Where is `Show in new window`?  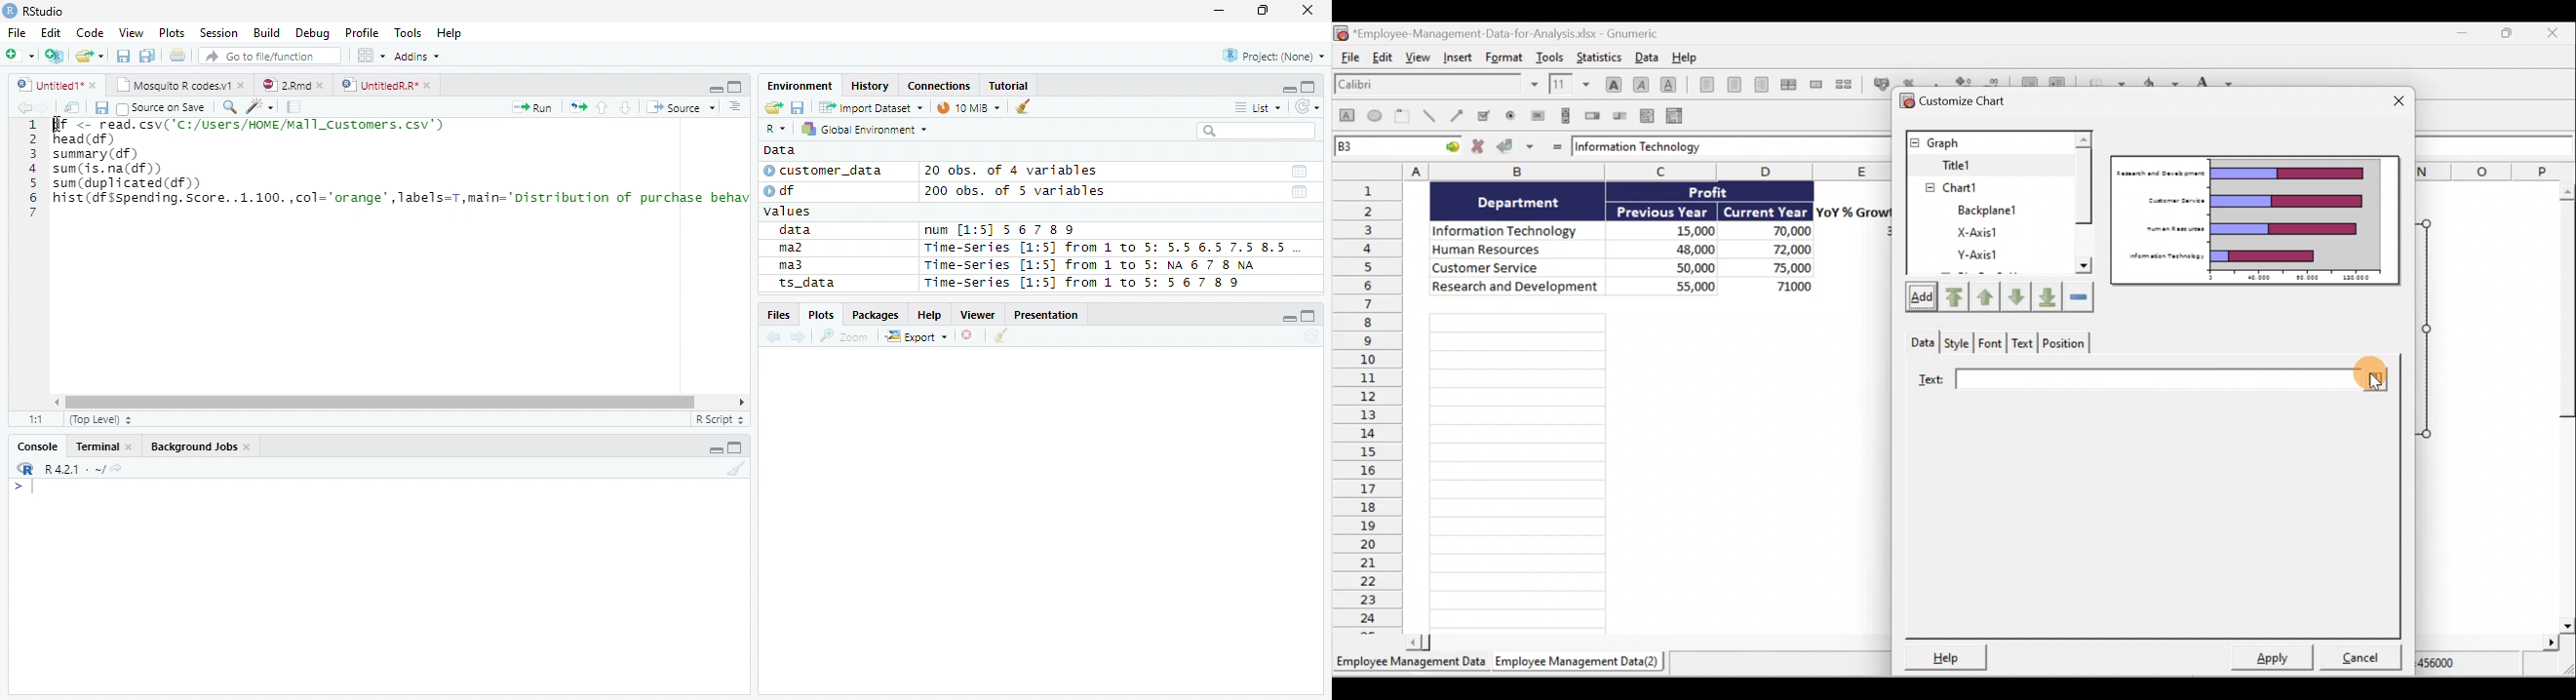
Show in new window is located at coordinates (73, 107).